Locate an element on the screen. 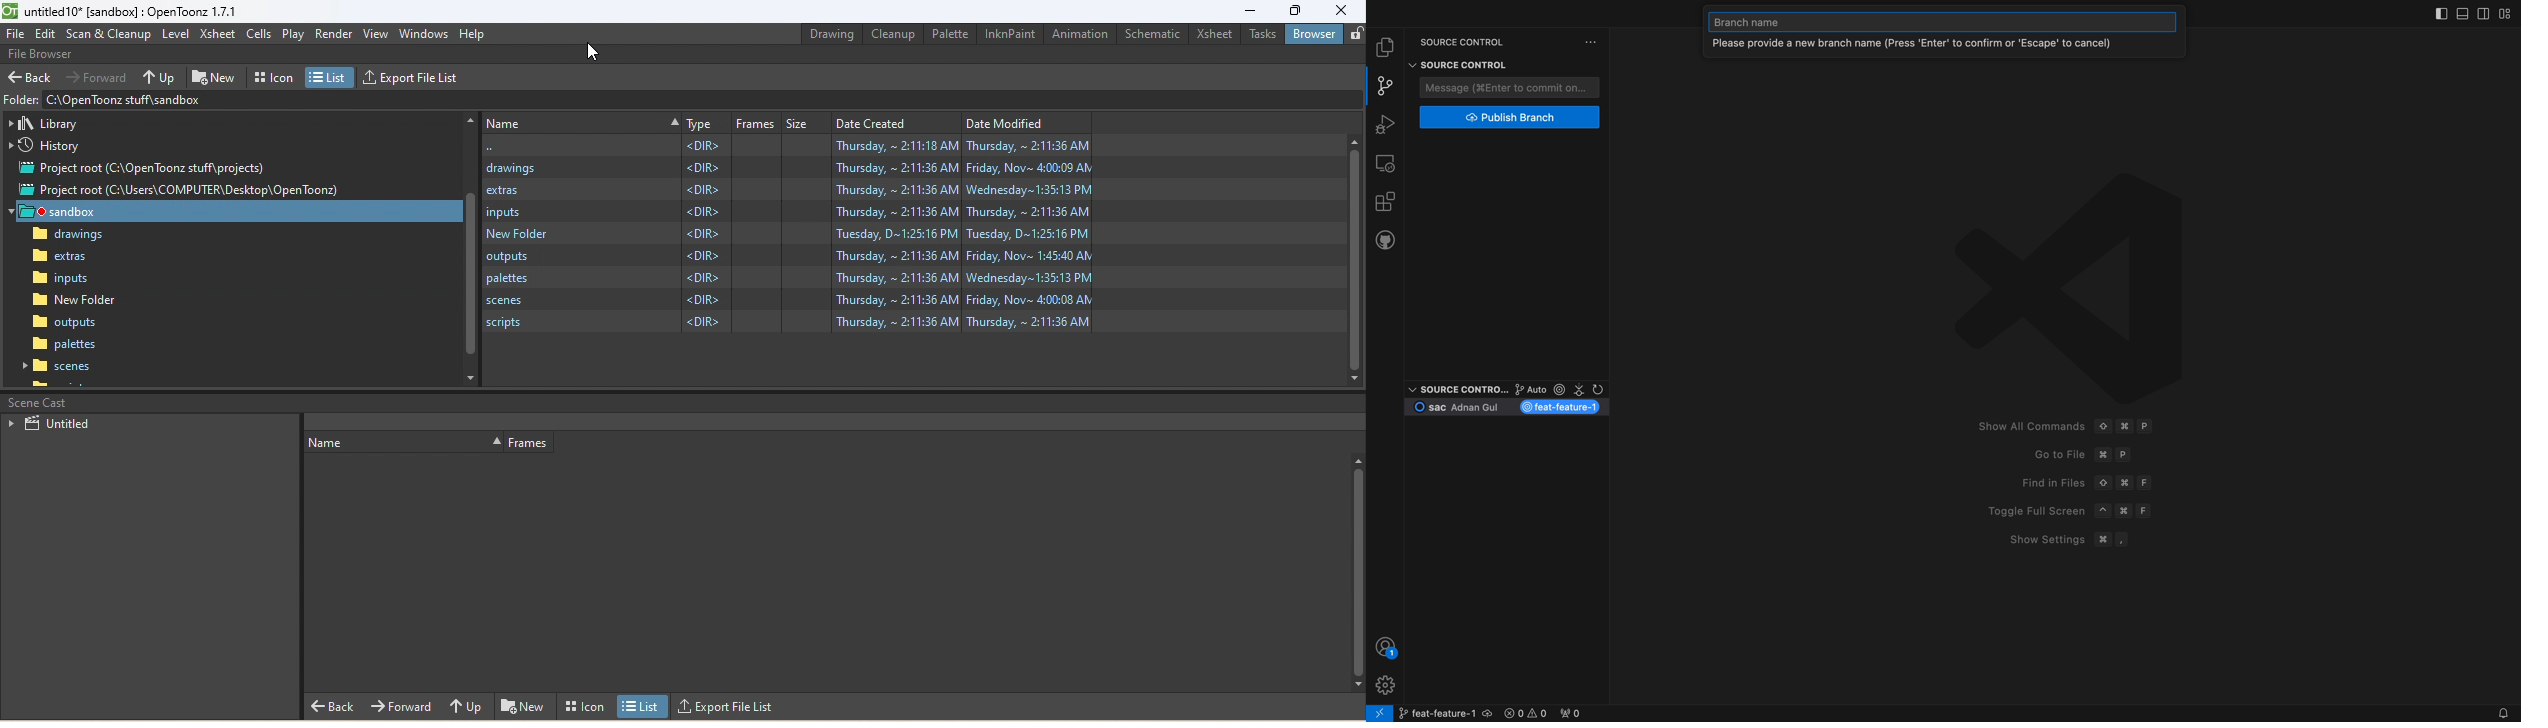 This screenshot has width=2548, height=728. Icon is located at coordinates (583, 705).